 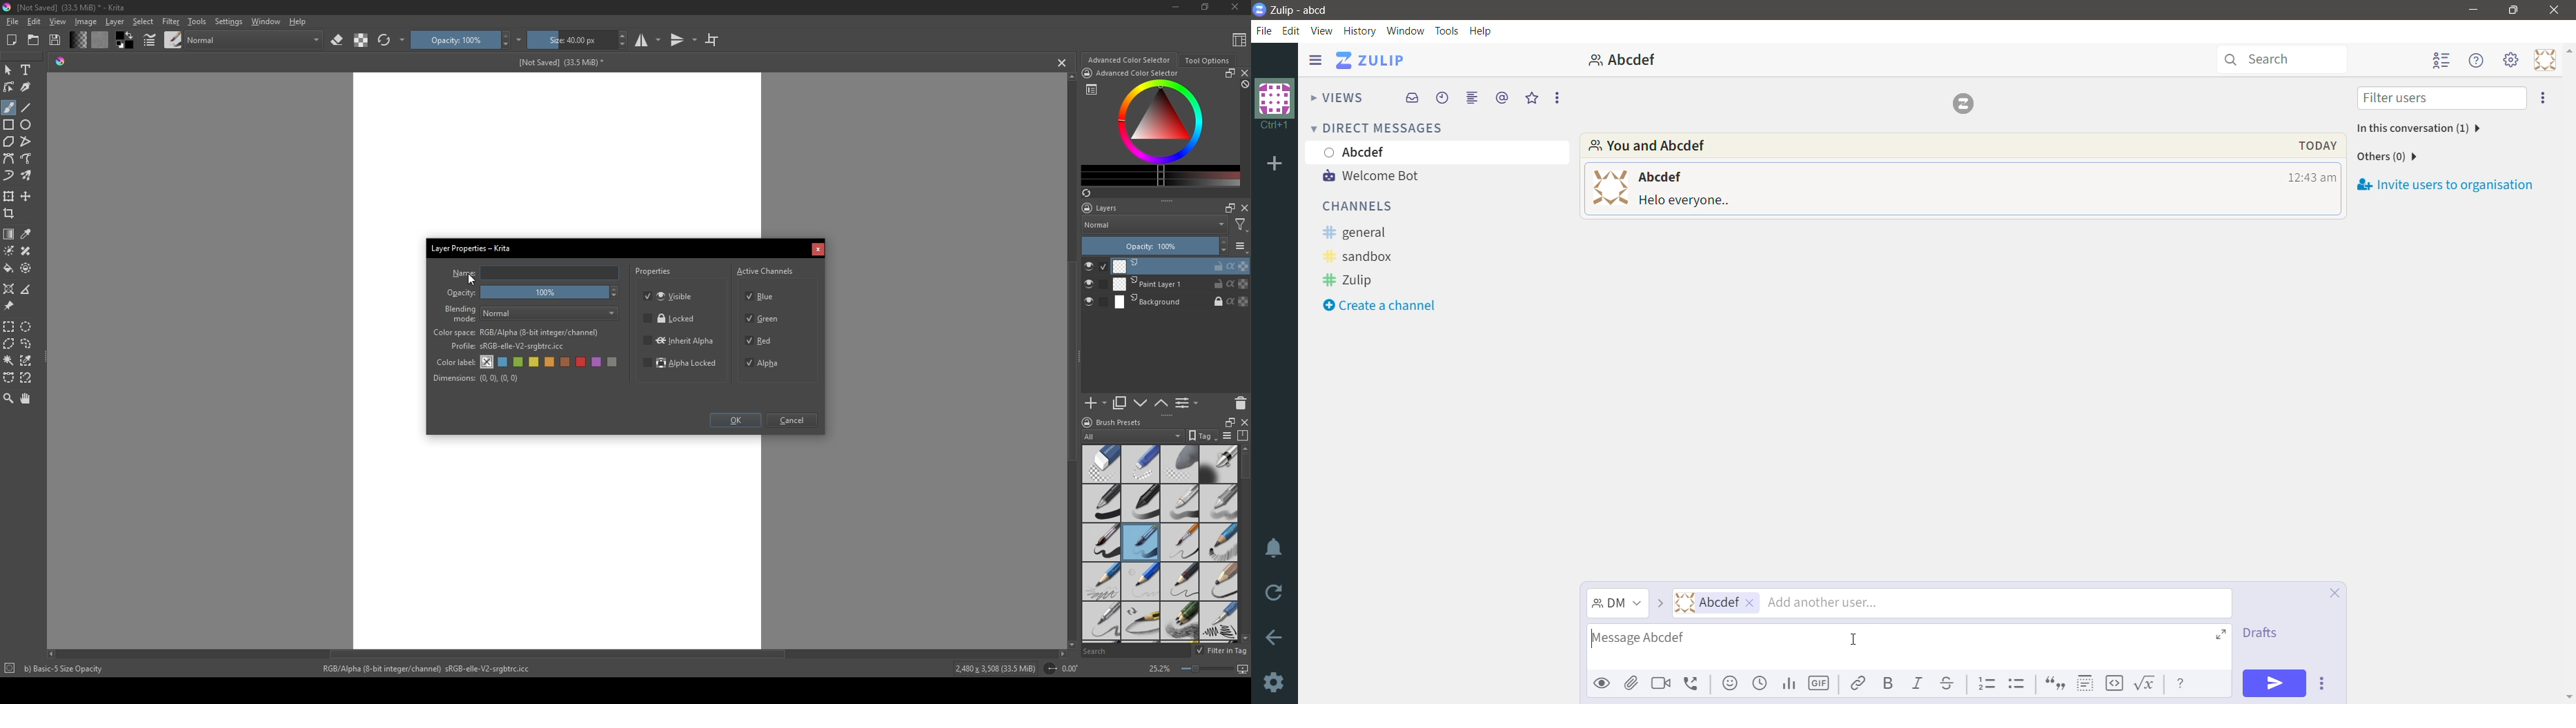 I want to click on general, so click(x=1365, y=231).